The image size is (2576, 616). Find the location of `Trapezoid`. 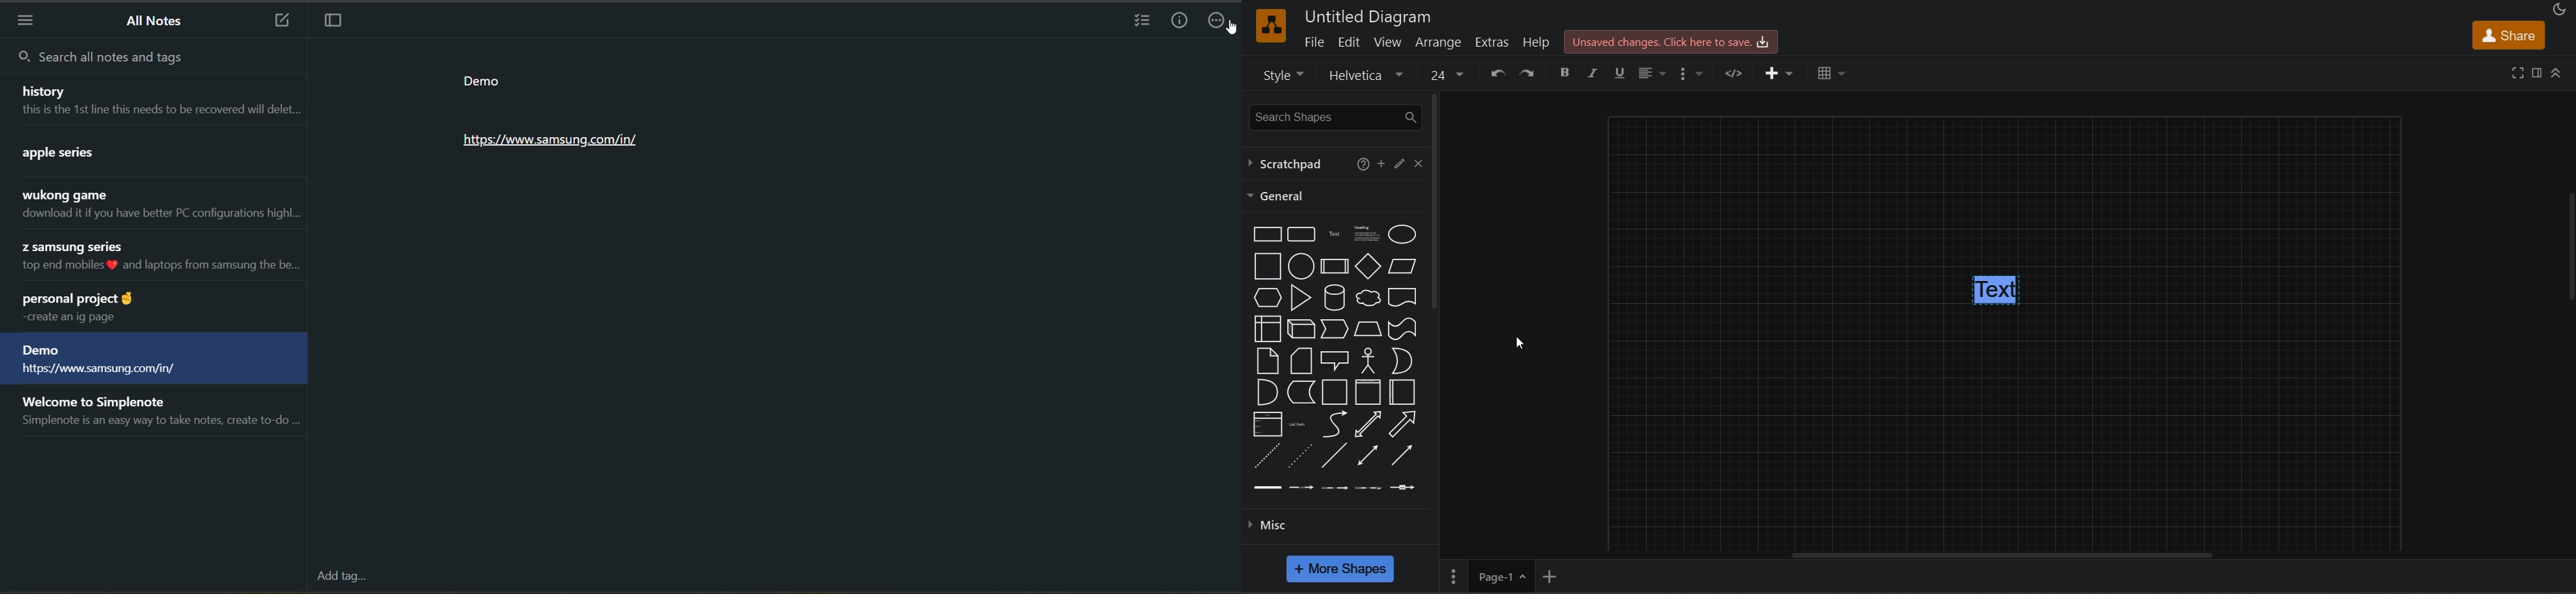

Trapezoid is located at coordinates (1368, 328).